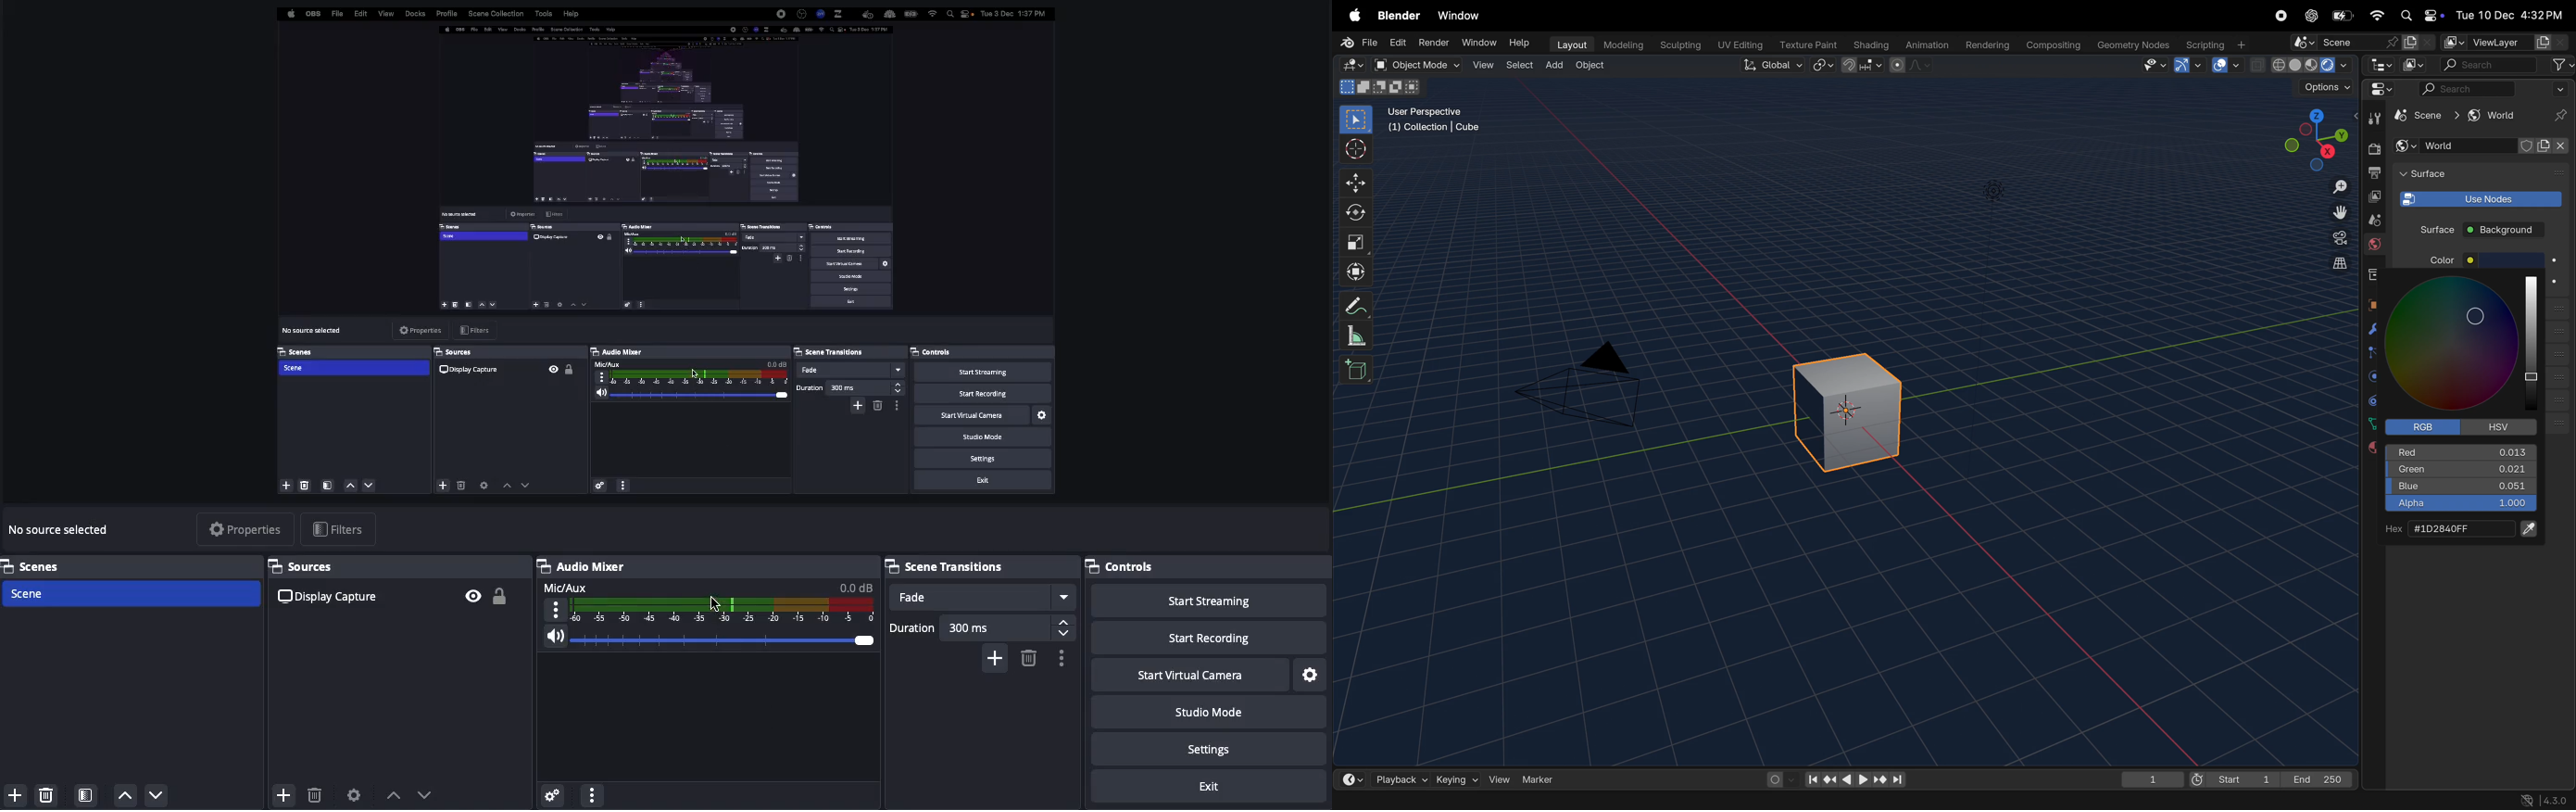 The width and height of the screenshot is (2576, 812). What do you see at coordinates (2228, 65) in the screenshot?
I see `show overlays` at bounding box center [2228, 65].